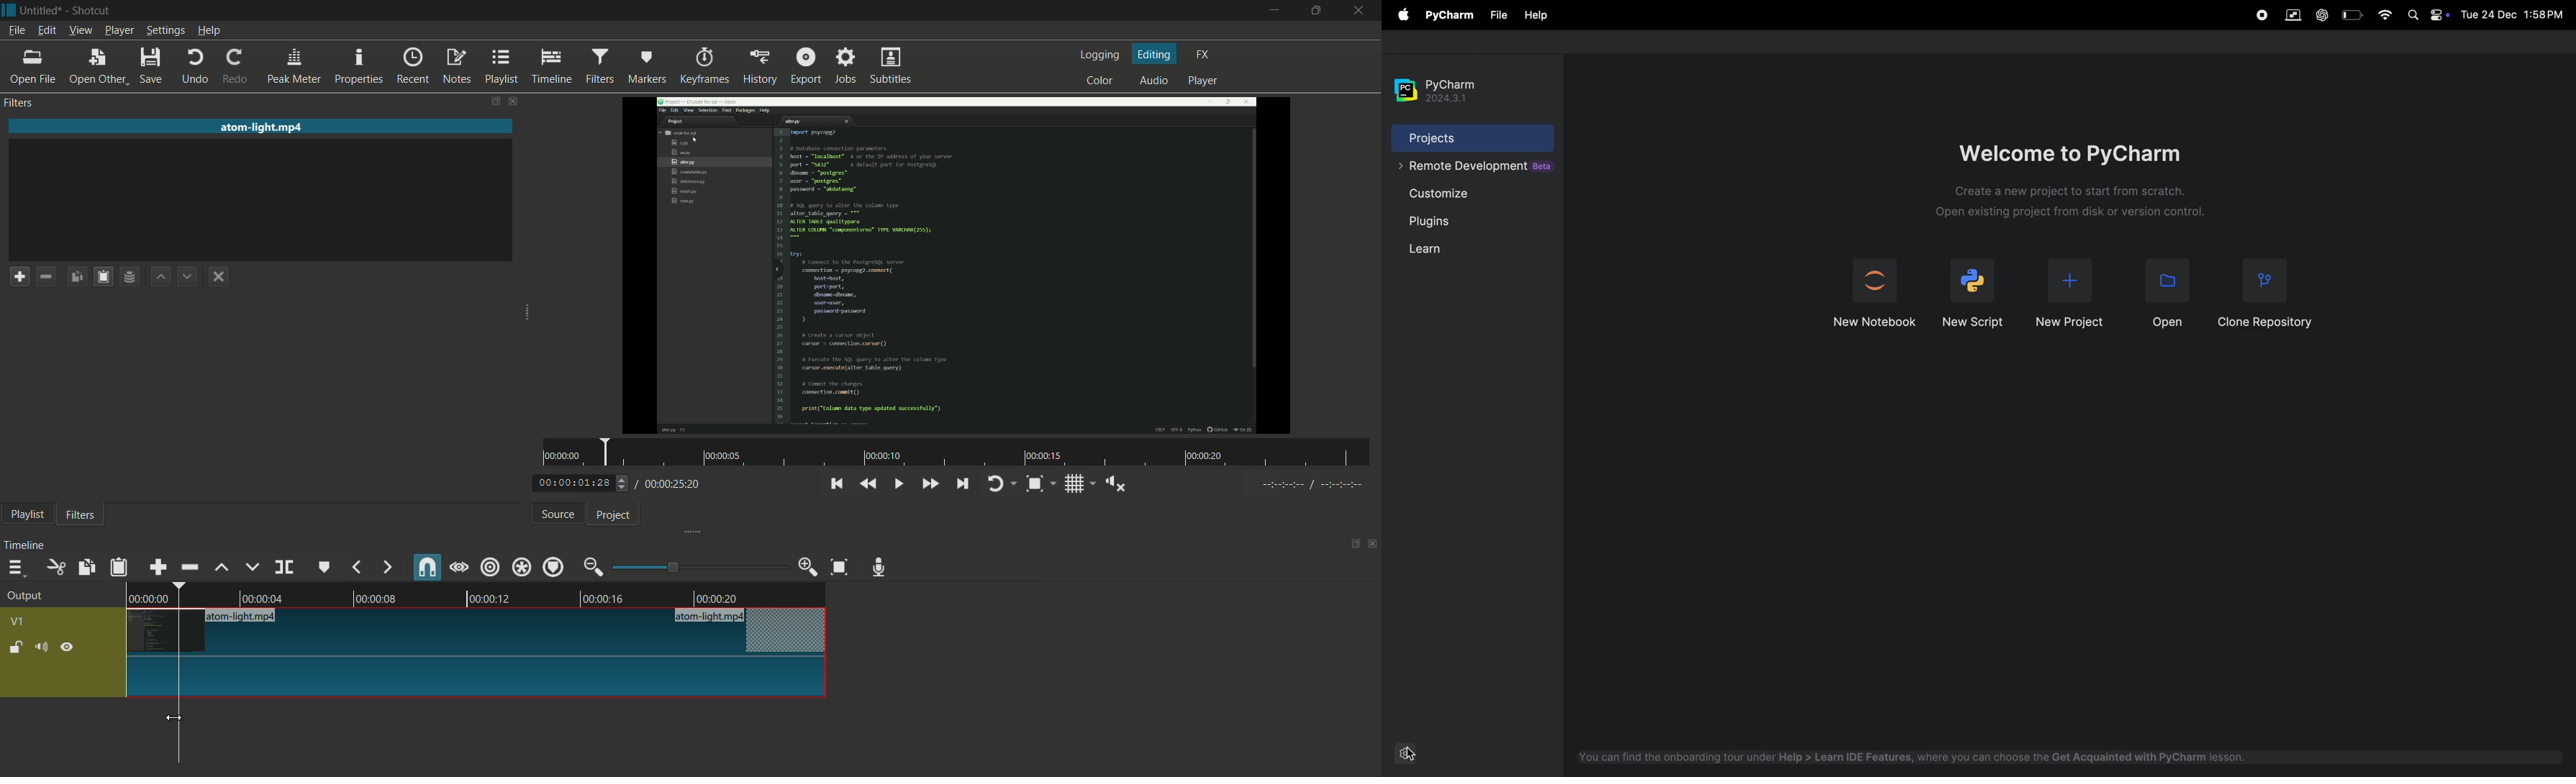 The image size is (2576, 784). What do you see at coordinates (897, 482) in the screenshot?
I see `toggle play or pause` at bounding box center [897, 482].